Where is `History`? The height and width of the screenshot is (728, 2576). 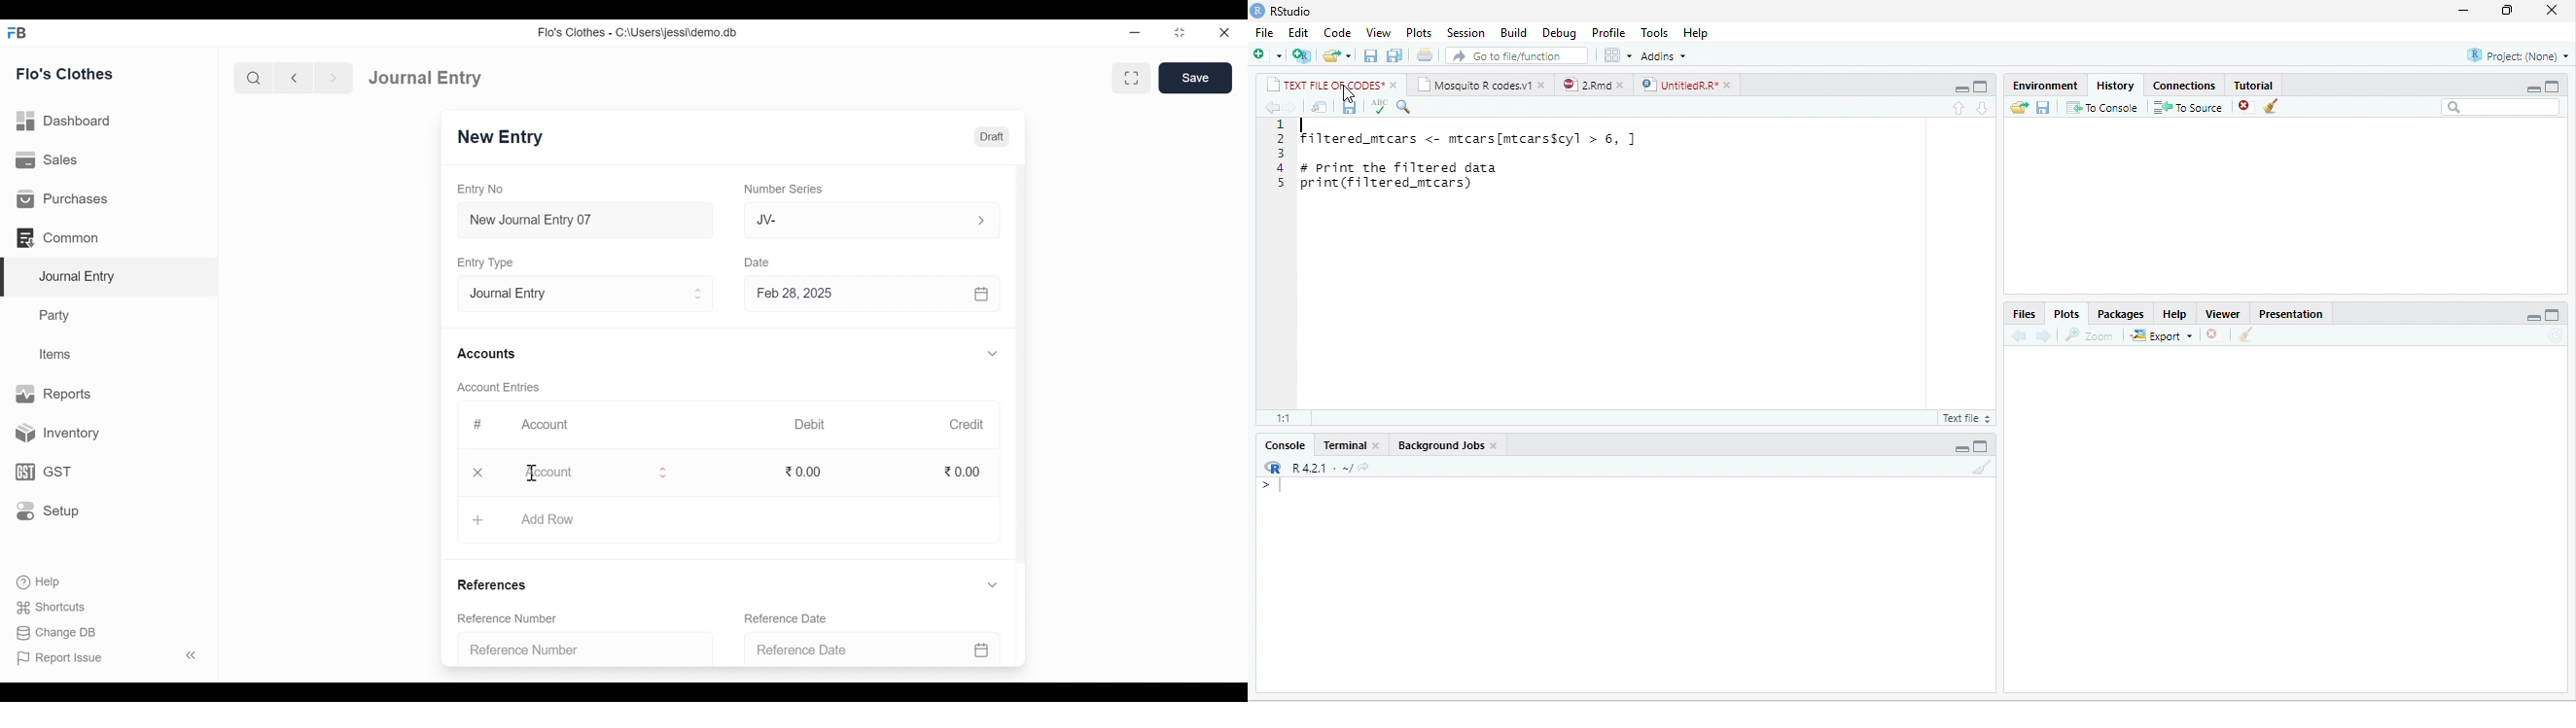
History is located at coordinates (2115, 86).